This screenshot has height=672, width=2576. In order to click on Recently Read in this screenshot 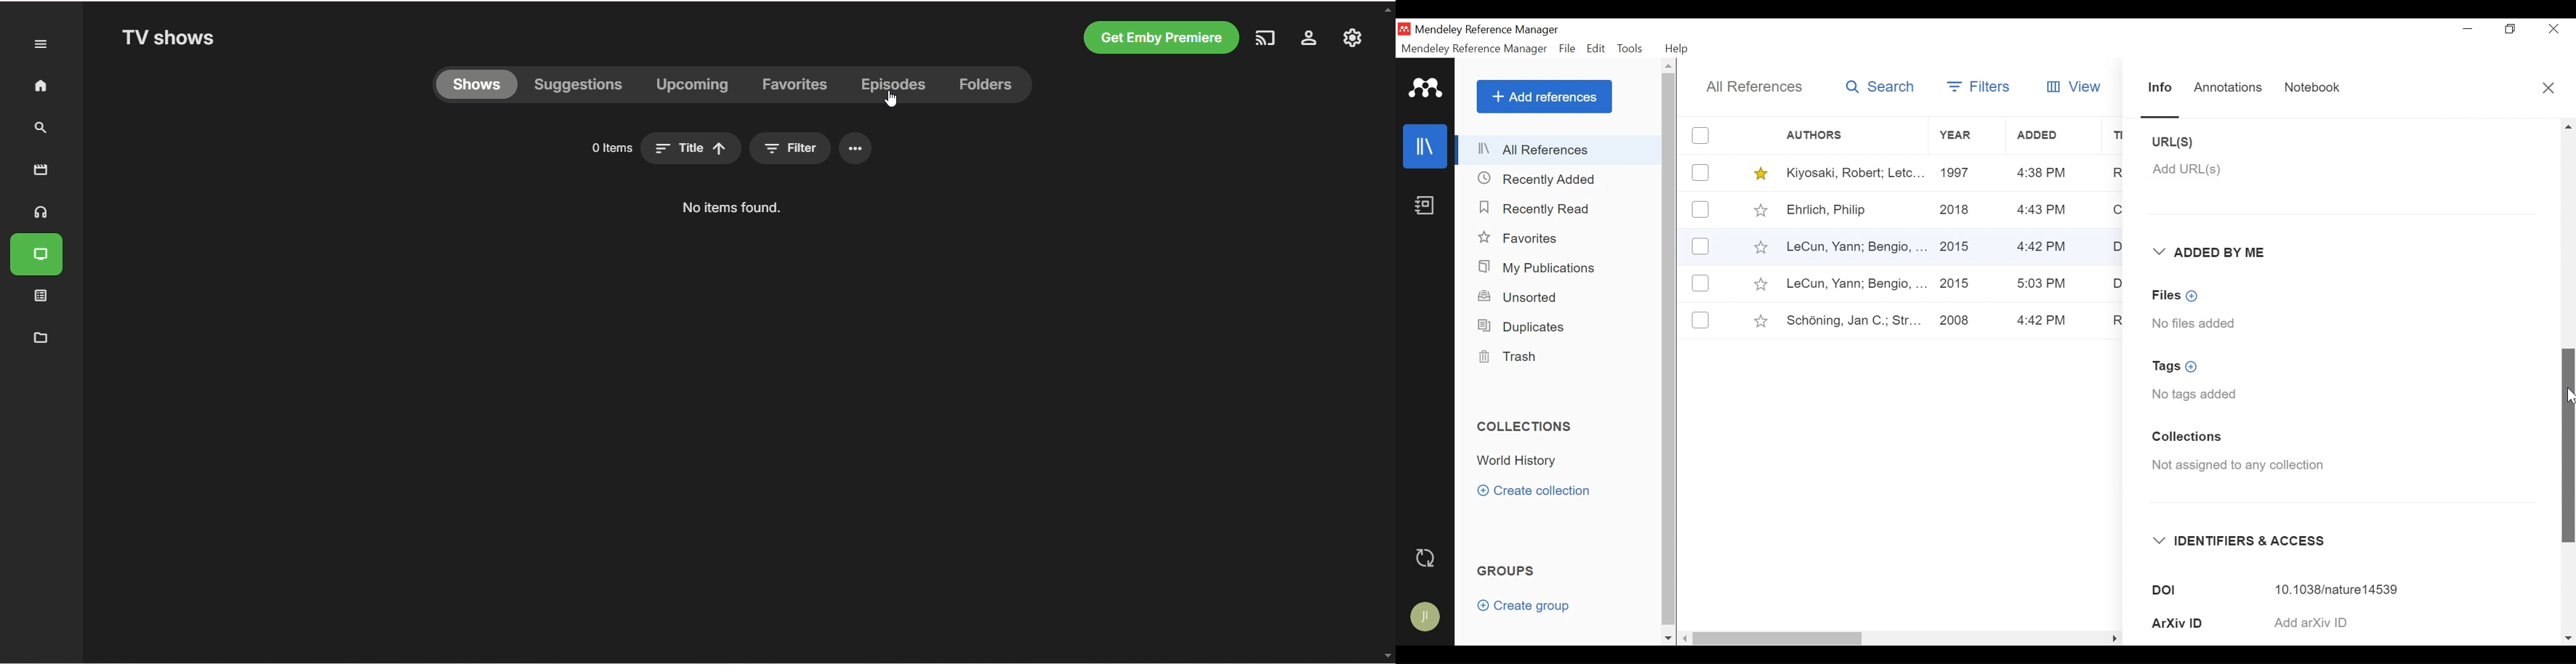, I will do `click(1537, 208)`.